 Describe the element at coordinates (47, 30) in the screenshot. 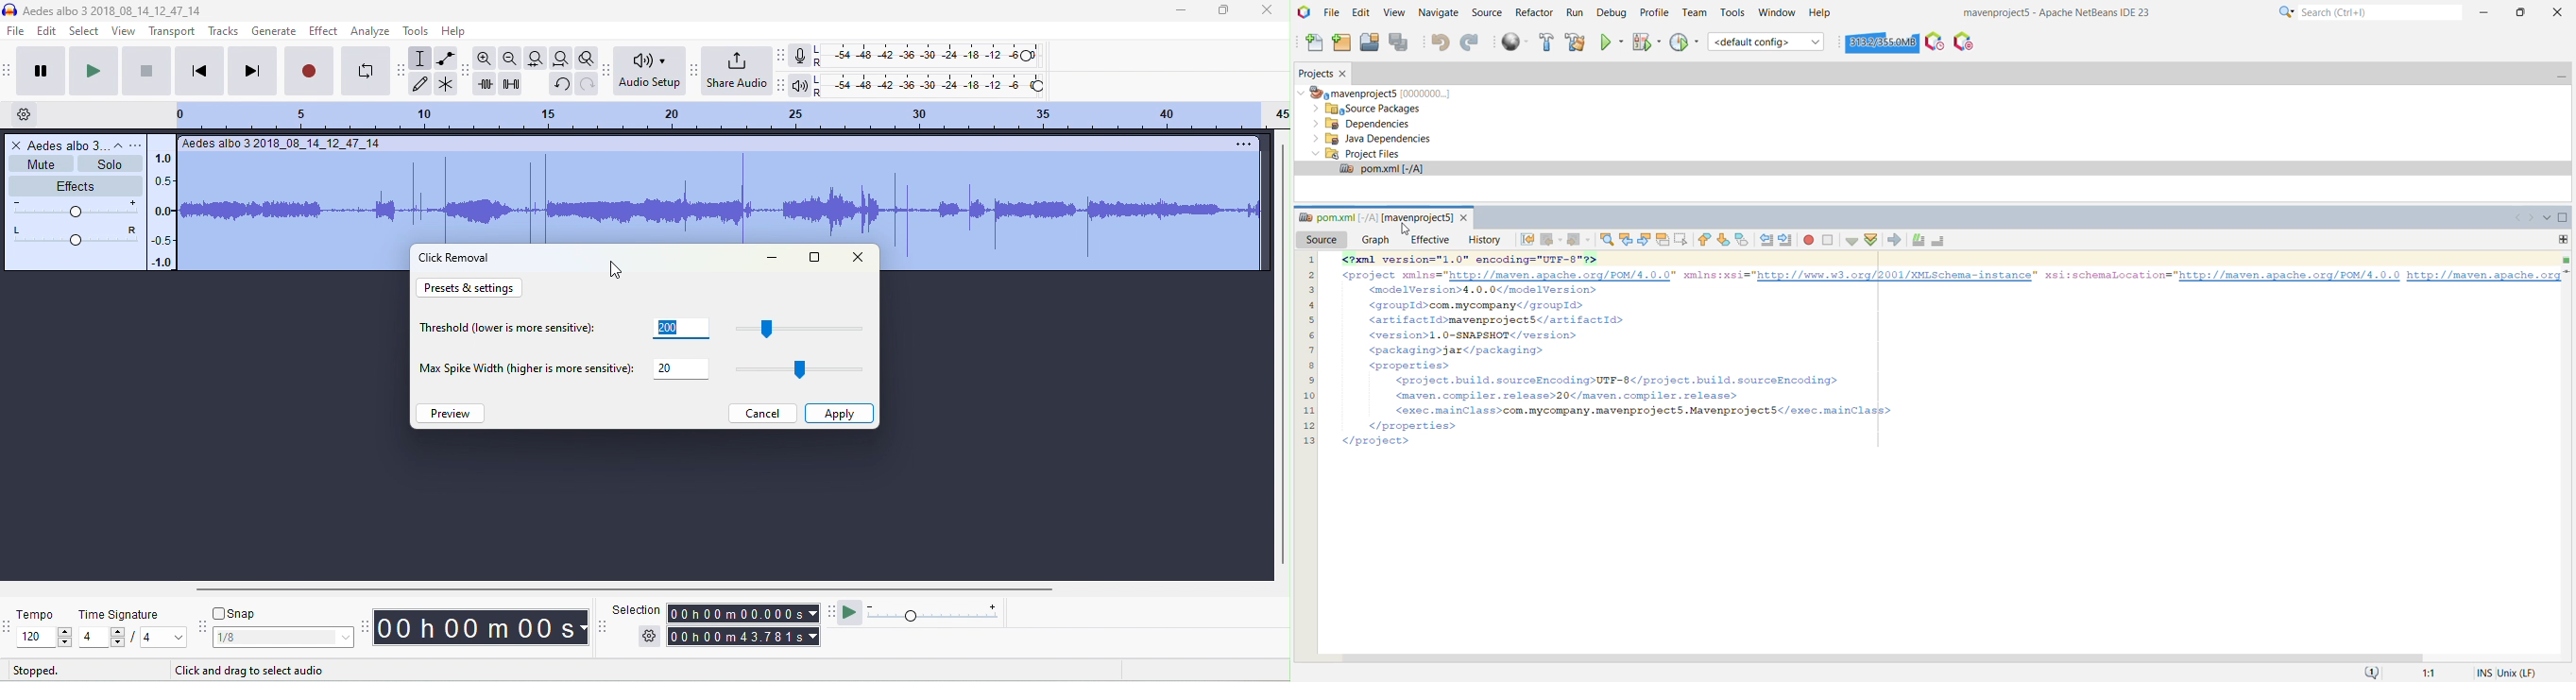

I see `edit` at that location.